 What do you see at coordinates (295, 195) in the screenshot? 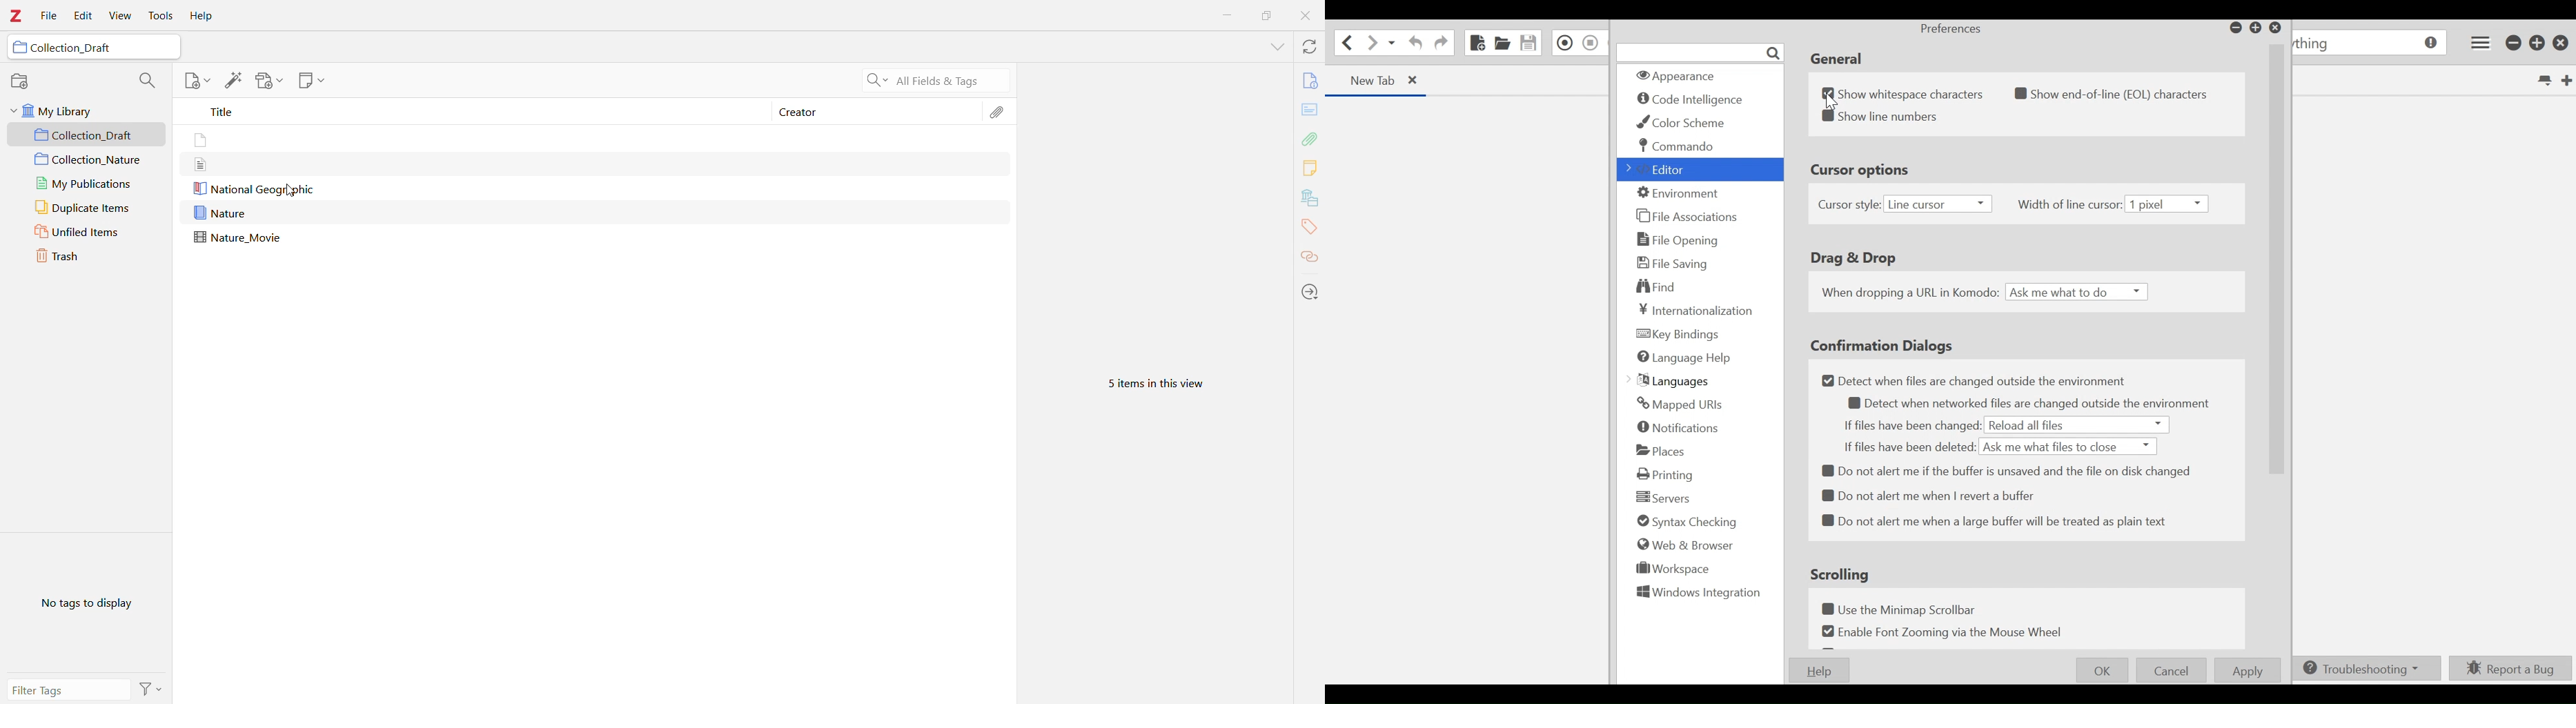
I see `cursor` at bounding box center [295, 195].